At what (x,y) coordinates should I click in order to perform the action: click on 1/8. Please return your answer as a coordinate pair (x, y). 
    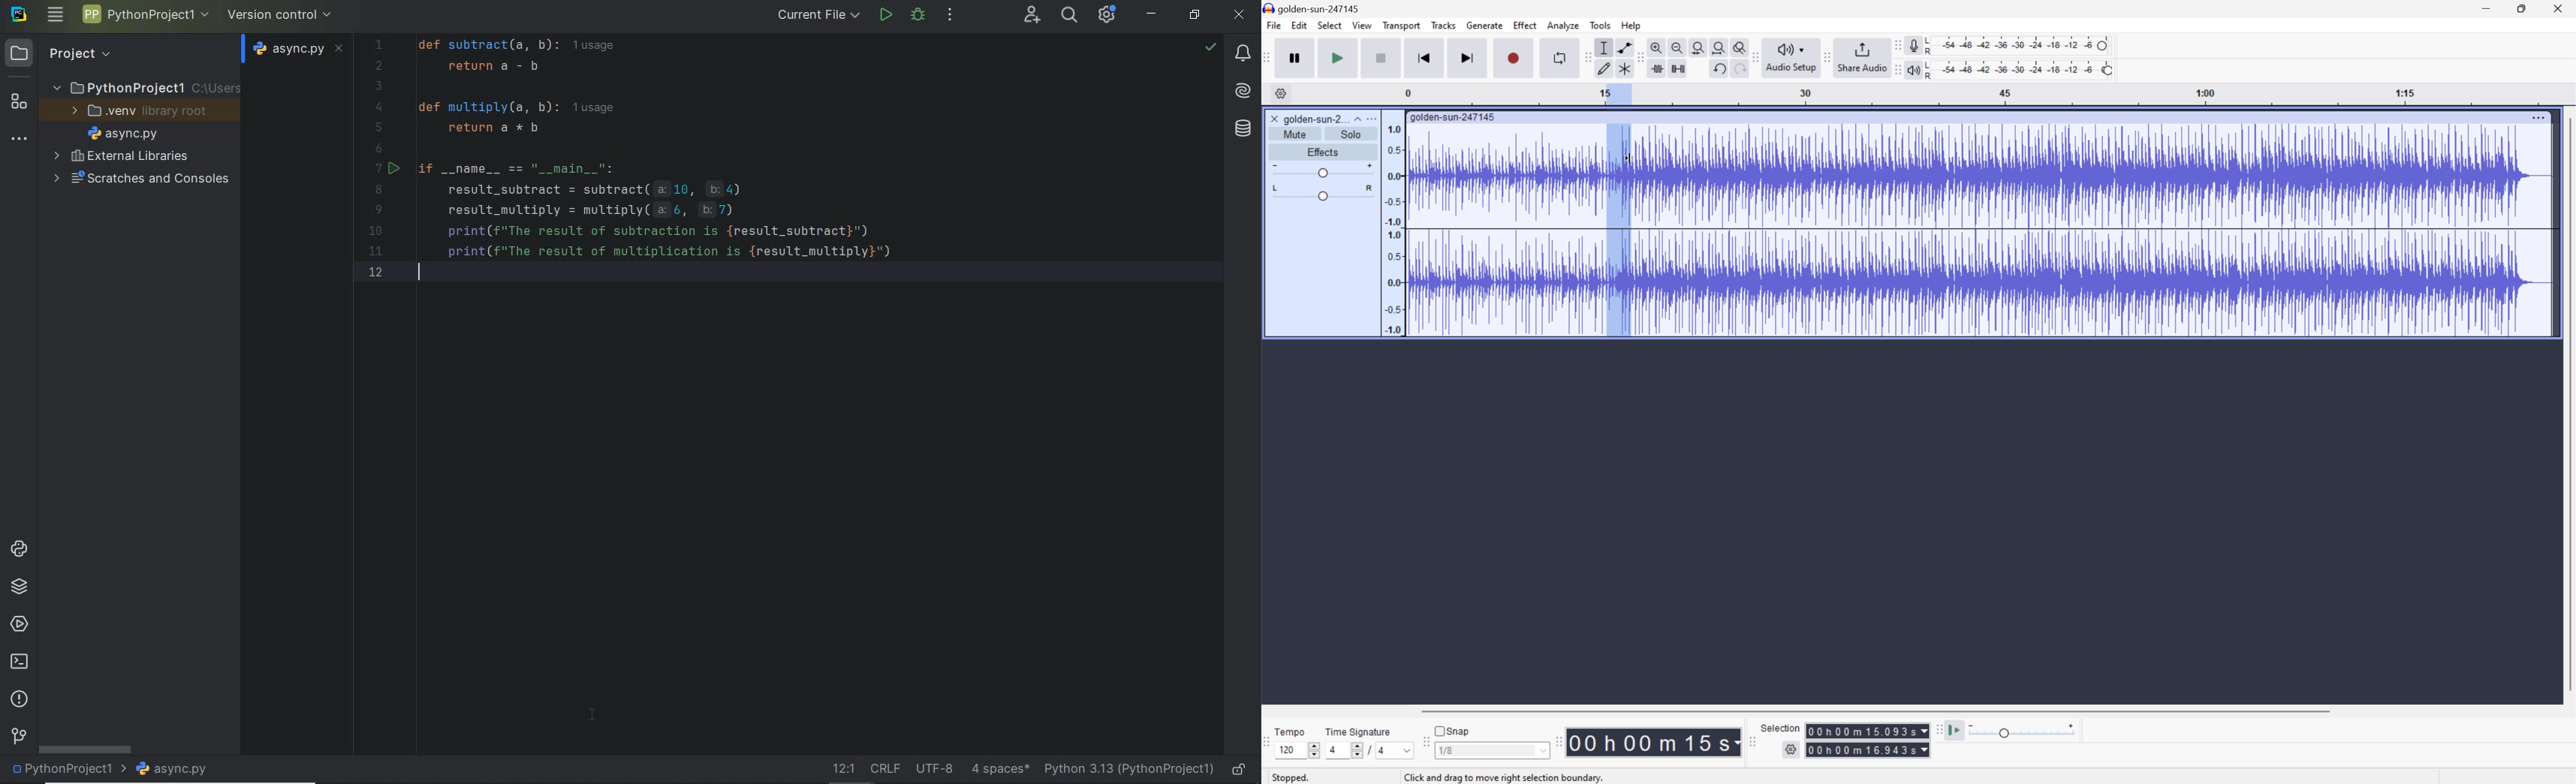
    Looking at the image, I should click on (1446, 750).